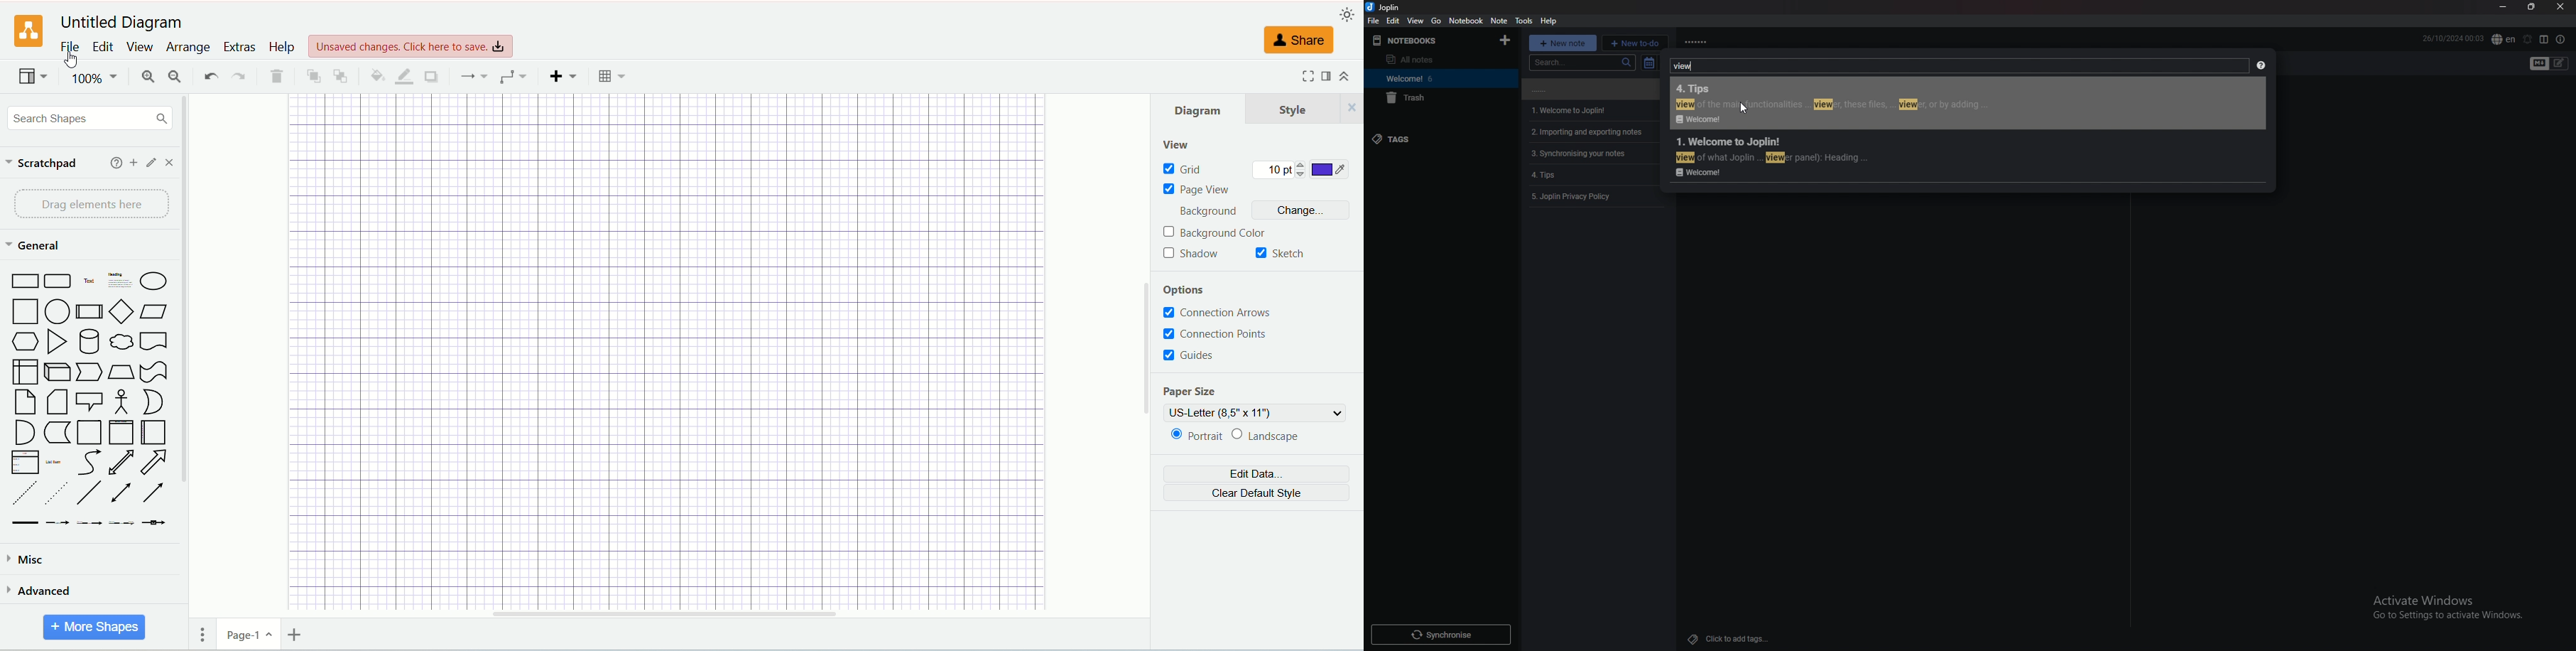 The width and height of the screenshot is (2576, 672). What do you see at coordinates (1396, 78) in the screenshot?
I see `welcome` at bounding box center [1396, 78].